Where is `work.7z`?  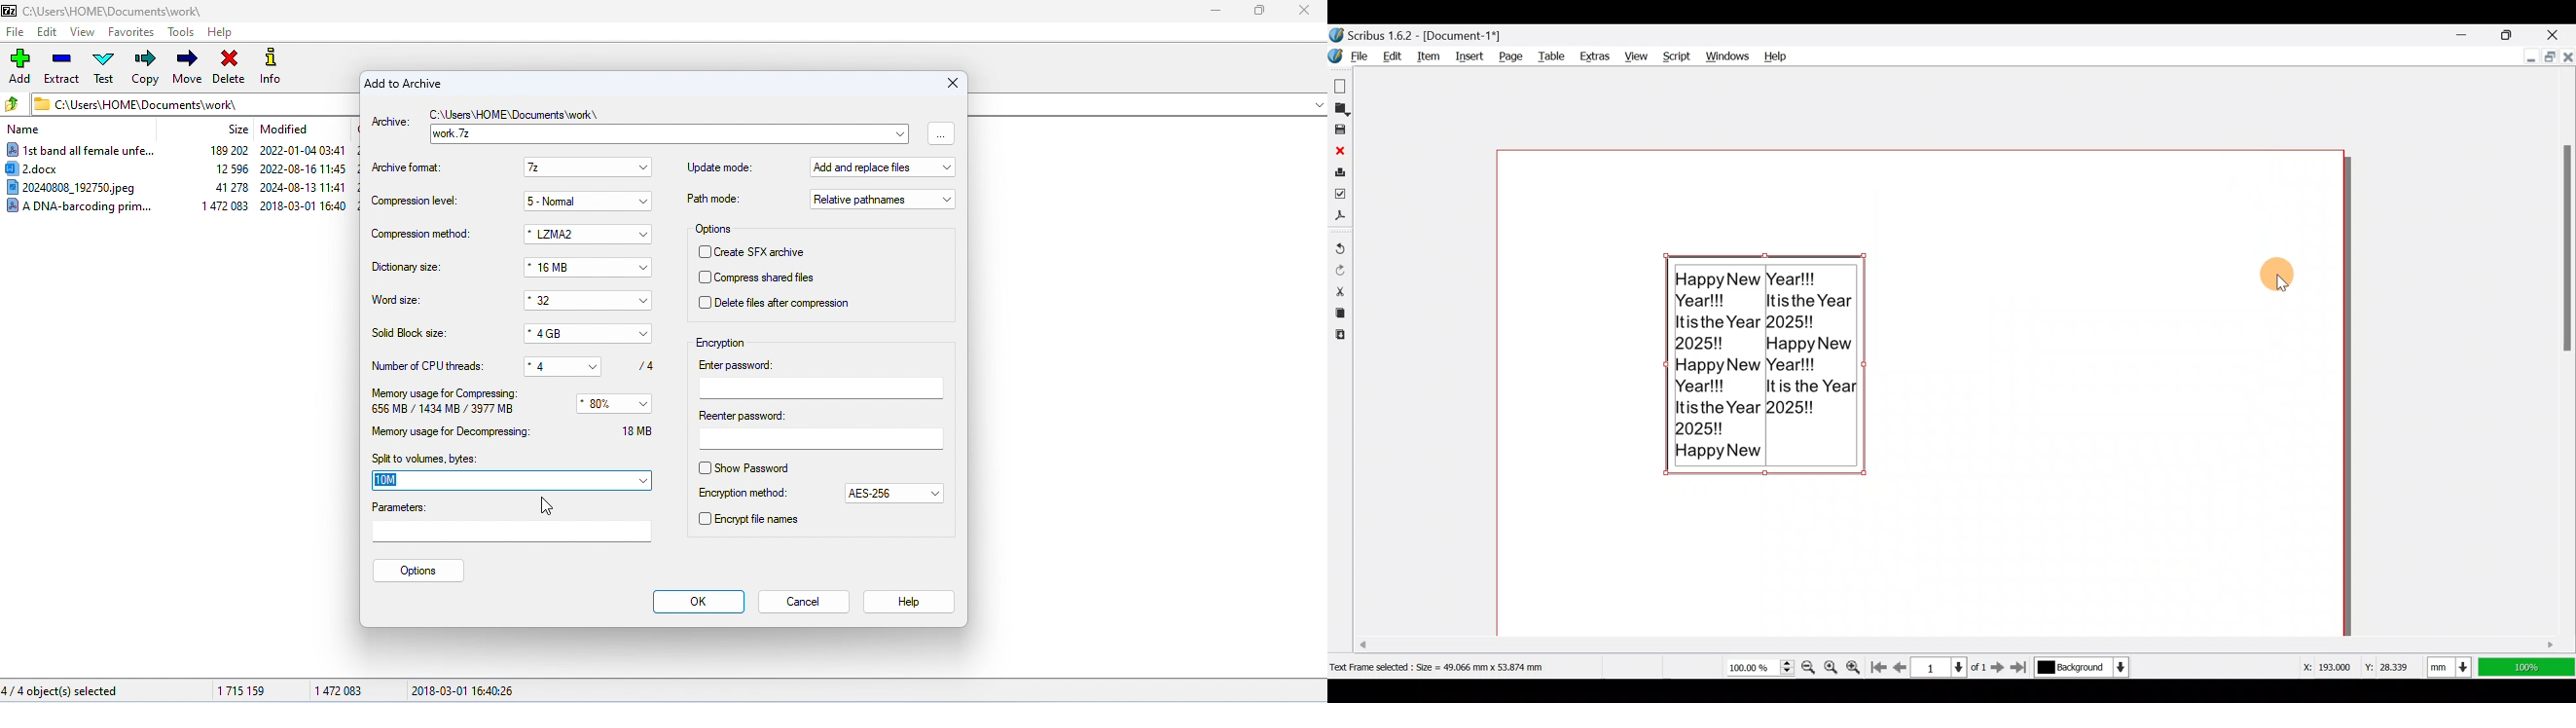 work.7z is located at coordinates (655, 134).